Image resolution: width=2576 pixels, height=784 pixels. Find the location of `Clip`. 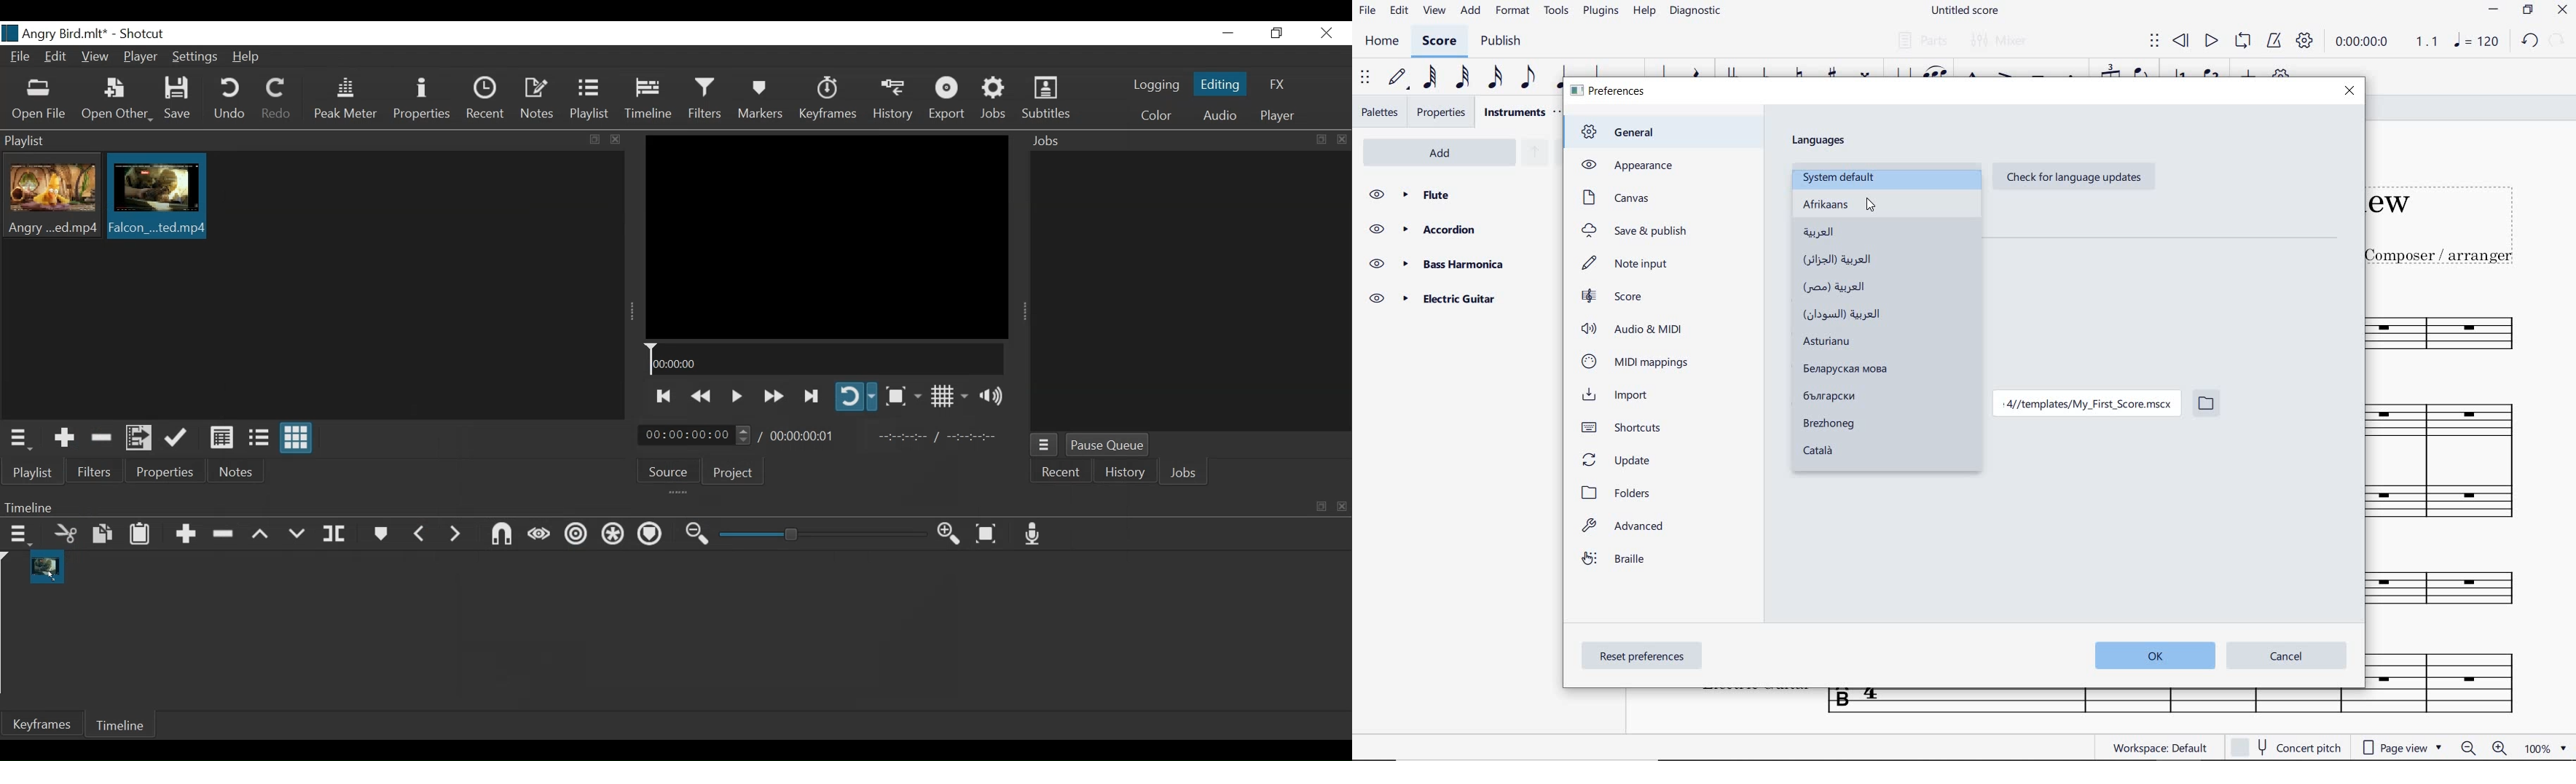

Clip is located at coordinates (156, 196).